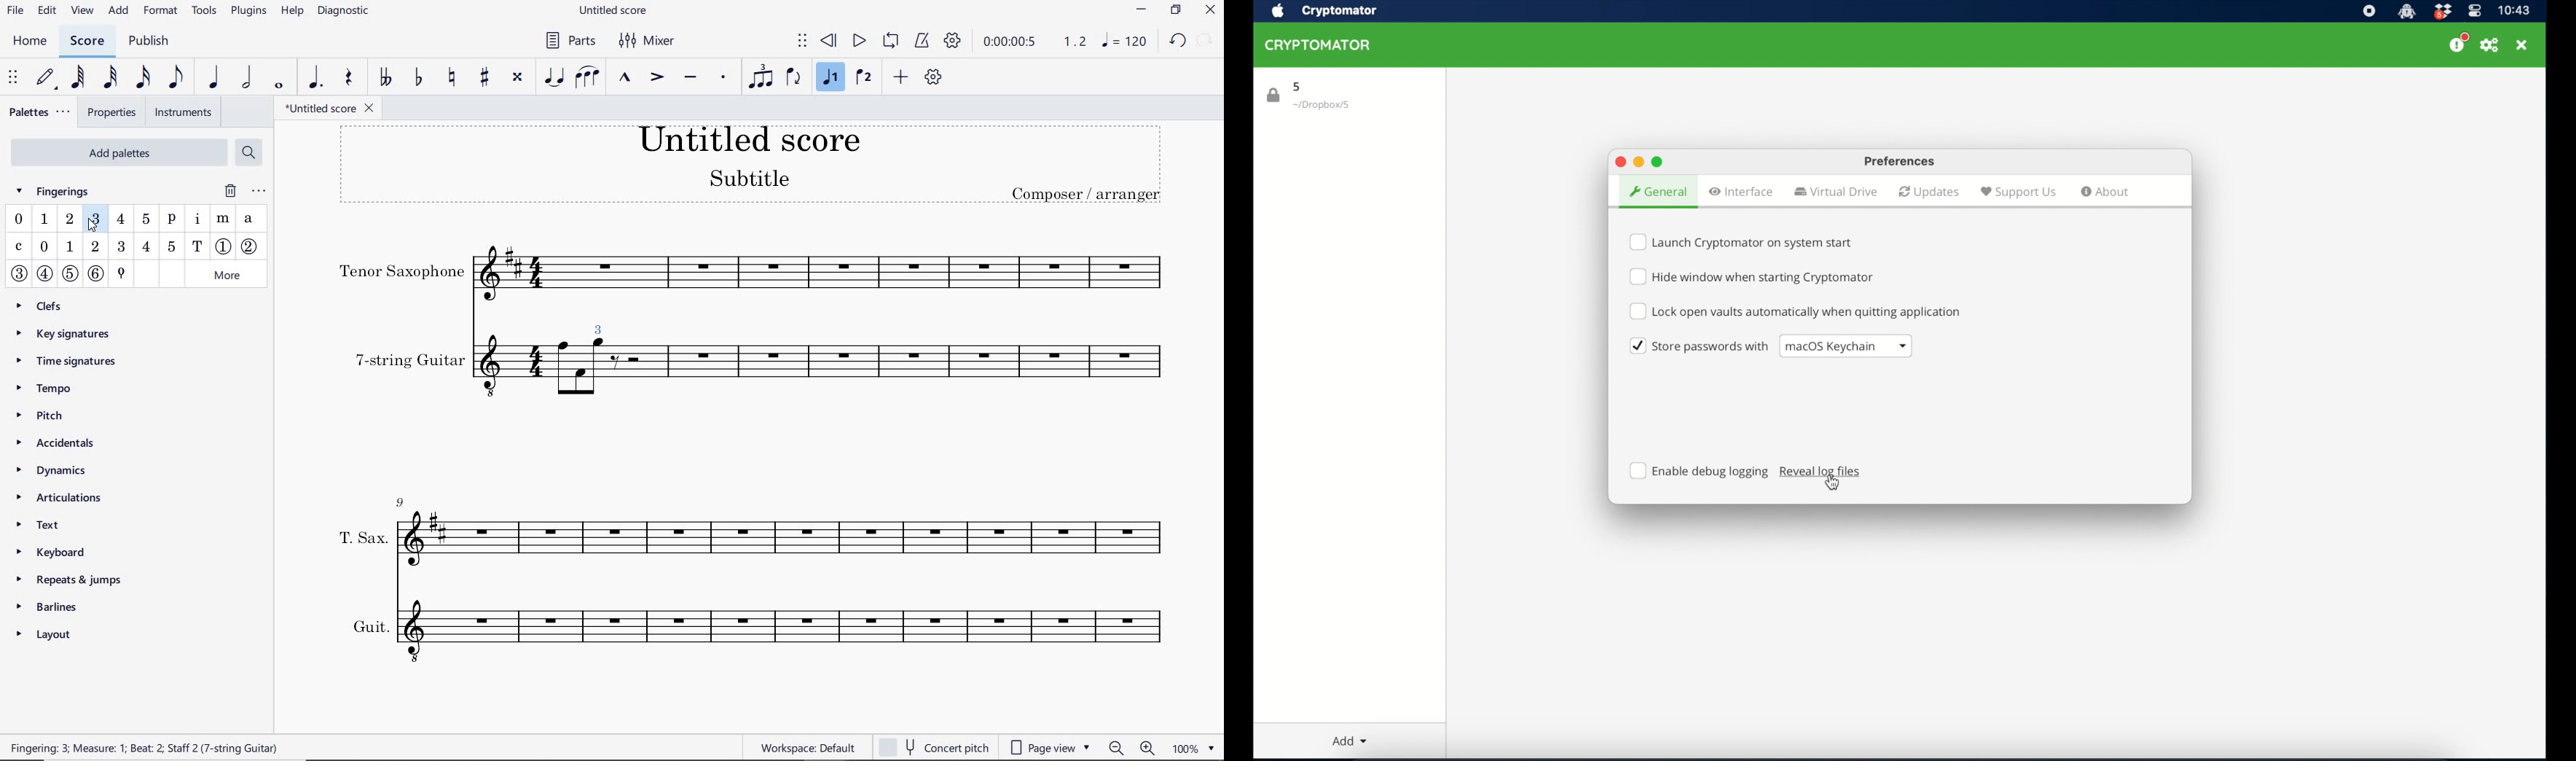  What do you see at coordinates (196, 221) in the screenshot?
I see `rh guitar fingering i` at bounding box center [196, 221].